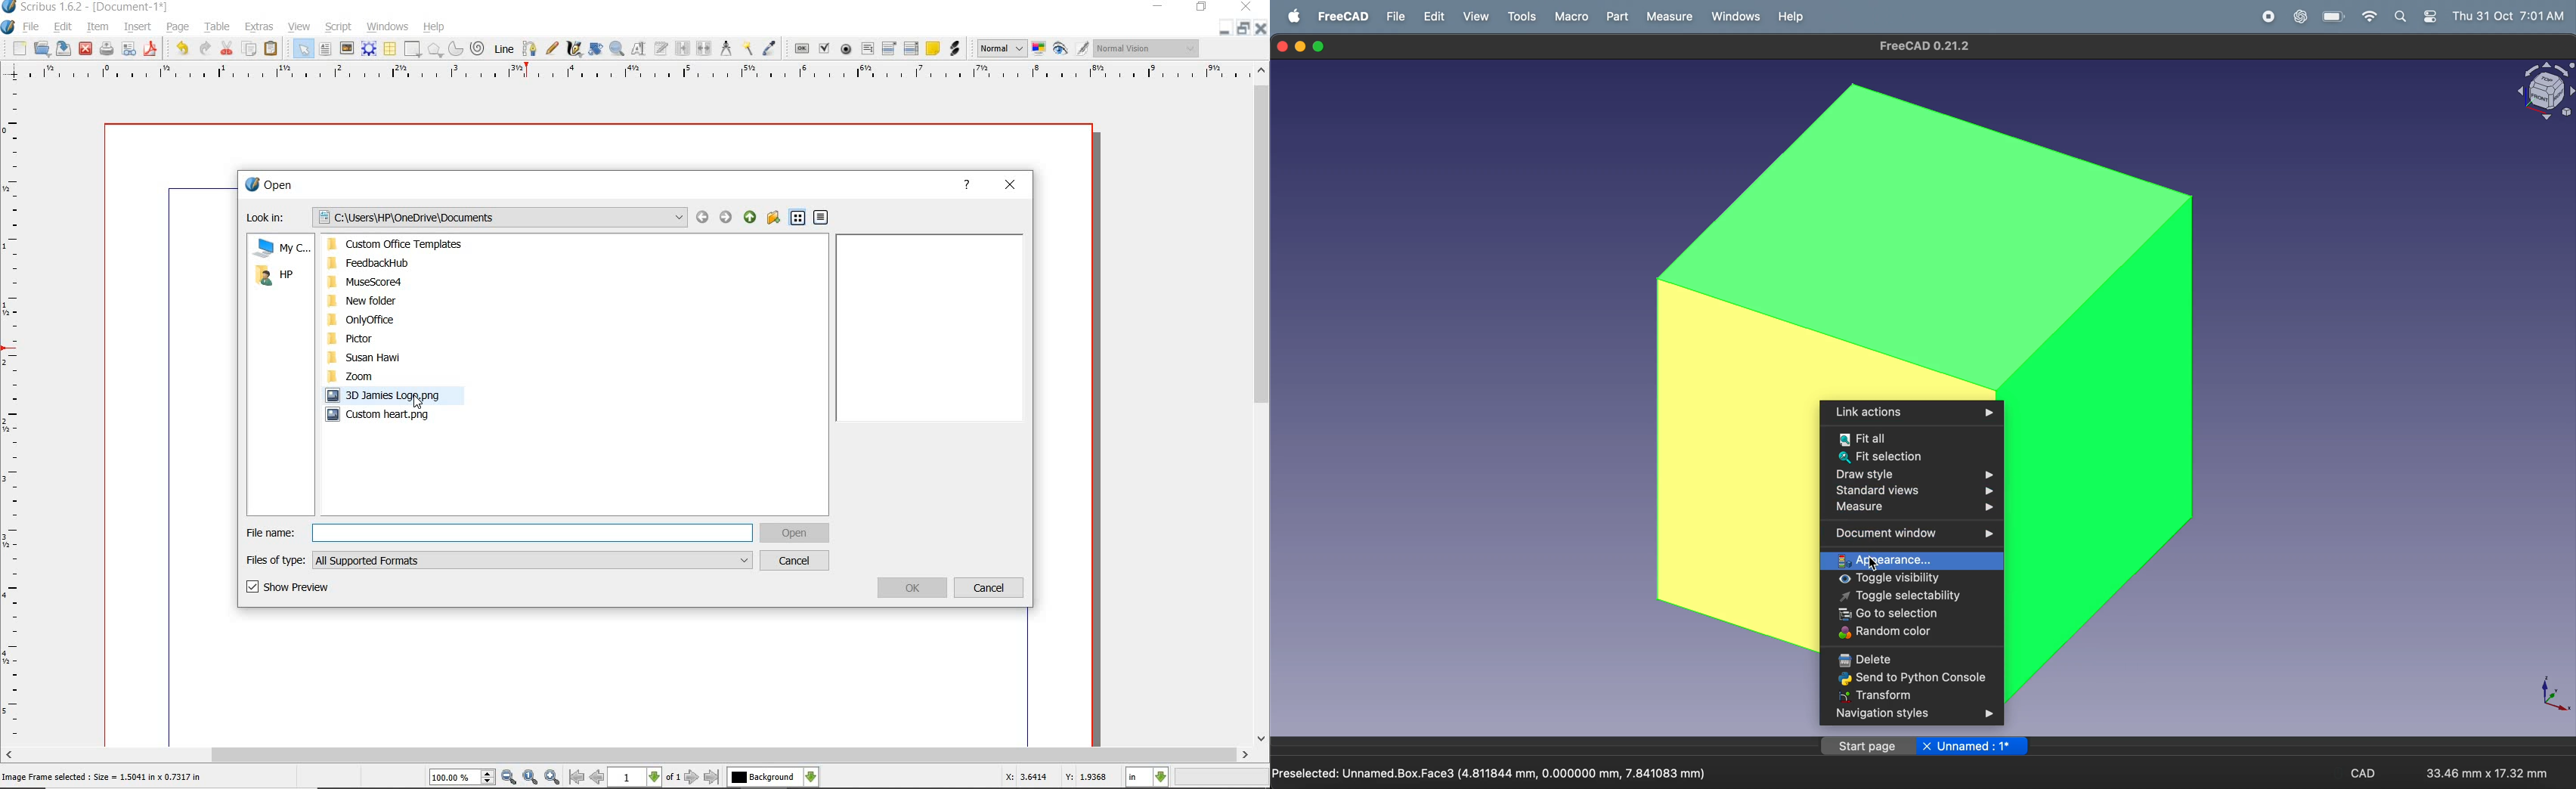  I want to click on help, so click(1790, 16).